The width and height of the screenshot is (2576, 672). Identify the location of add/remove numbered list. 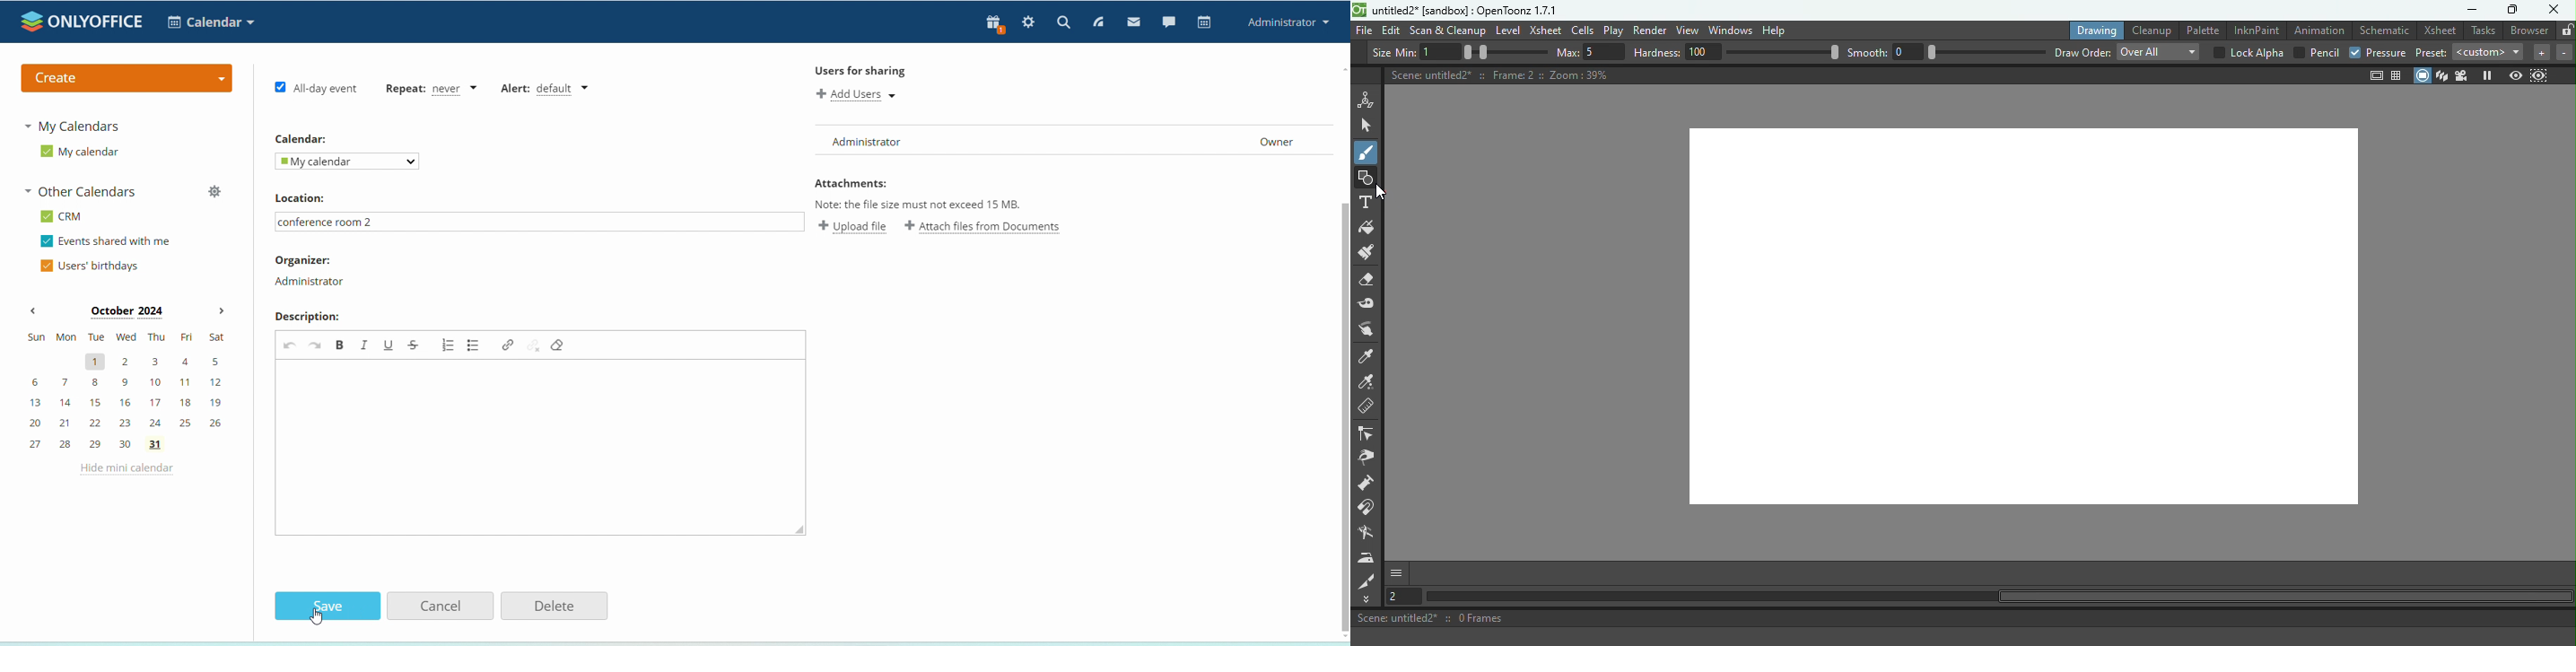
(446, 345).